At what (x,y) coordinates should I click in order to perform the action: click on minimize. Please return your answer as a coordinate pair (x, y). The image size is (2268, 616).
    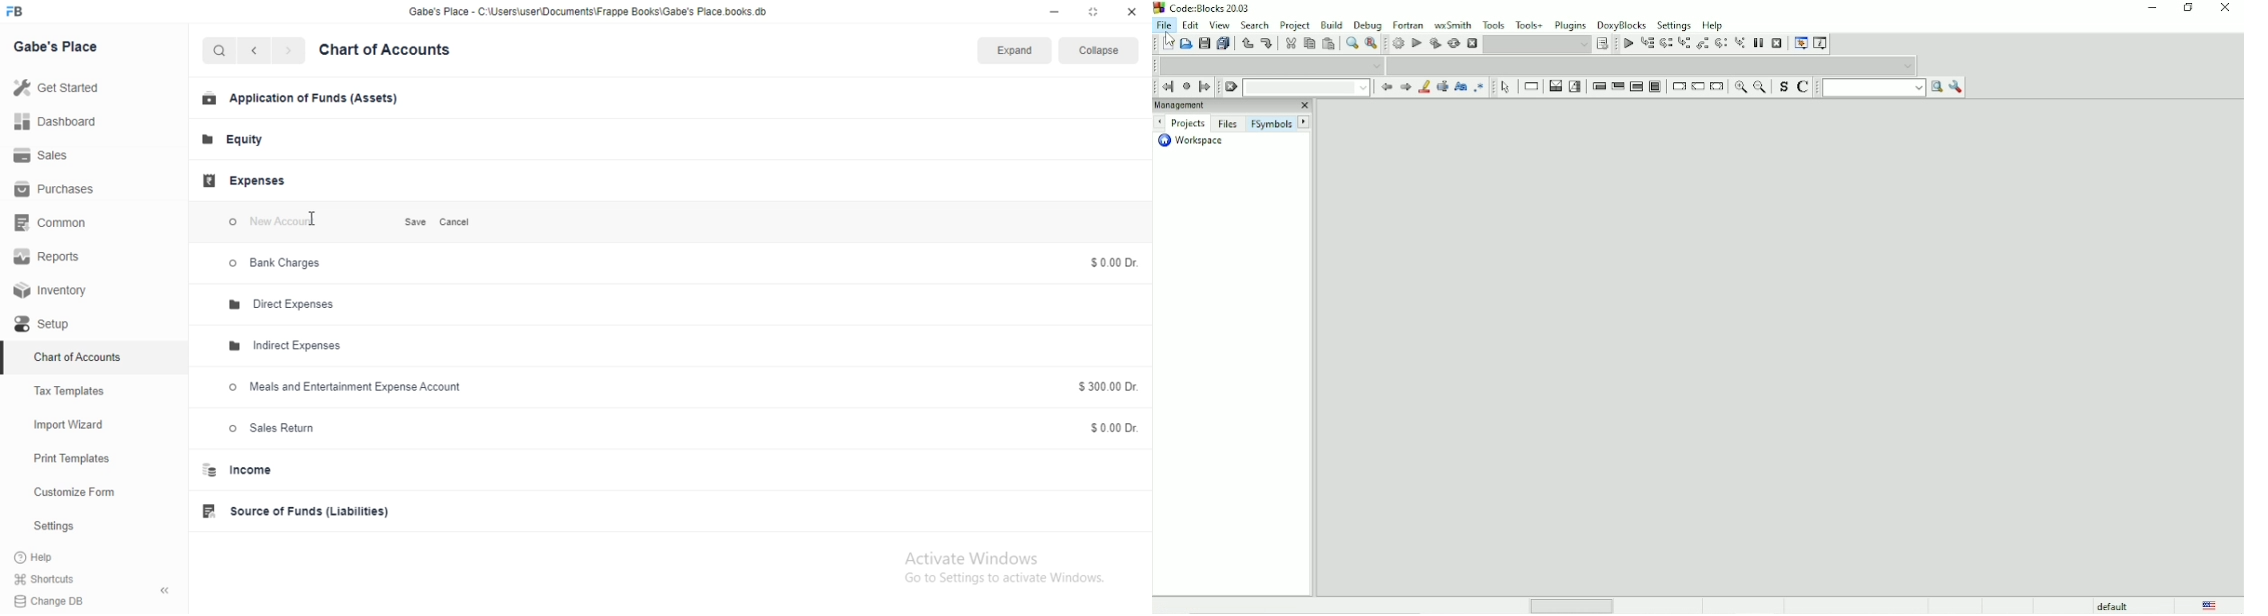
    Looking at the image, I should click on (1052, 13).